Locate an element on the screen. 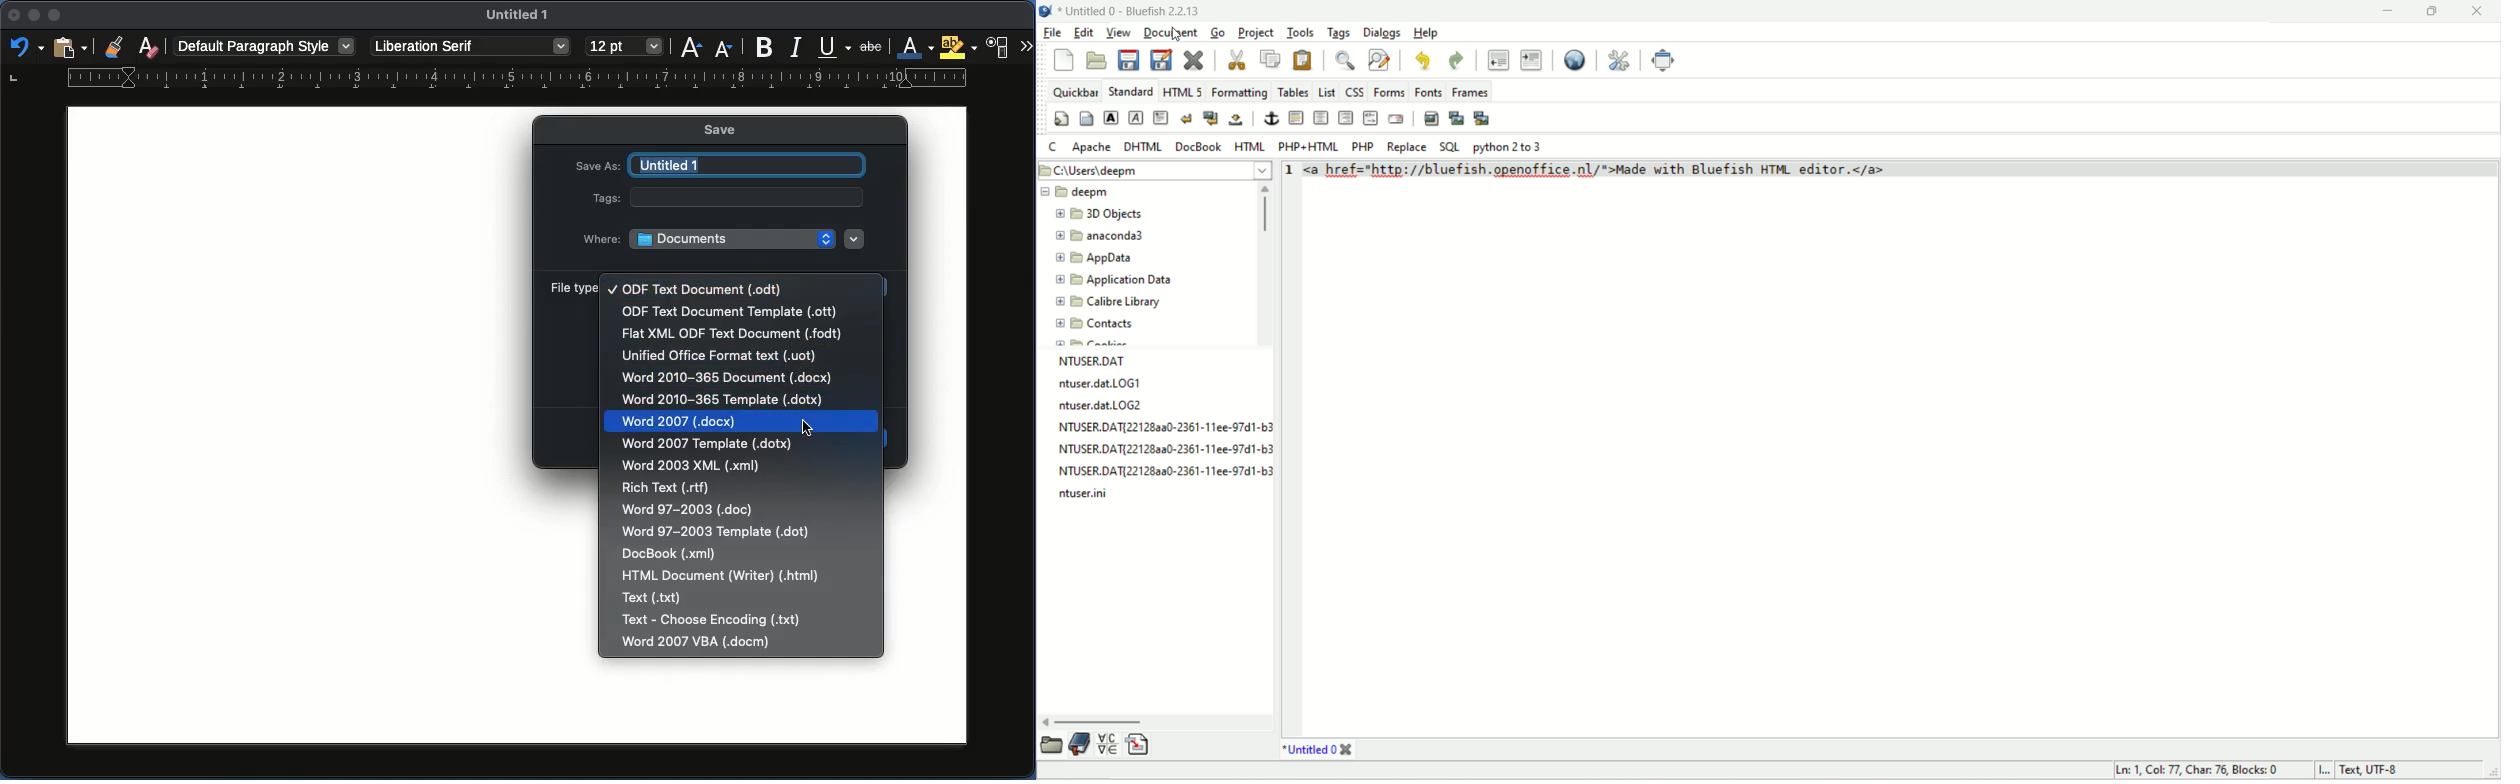  break is located at coordinates (1188, 118).